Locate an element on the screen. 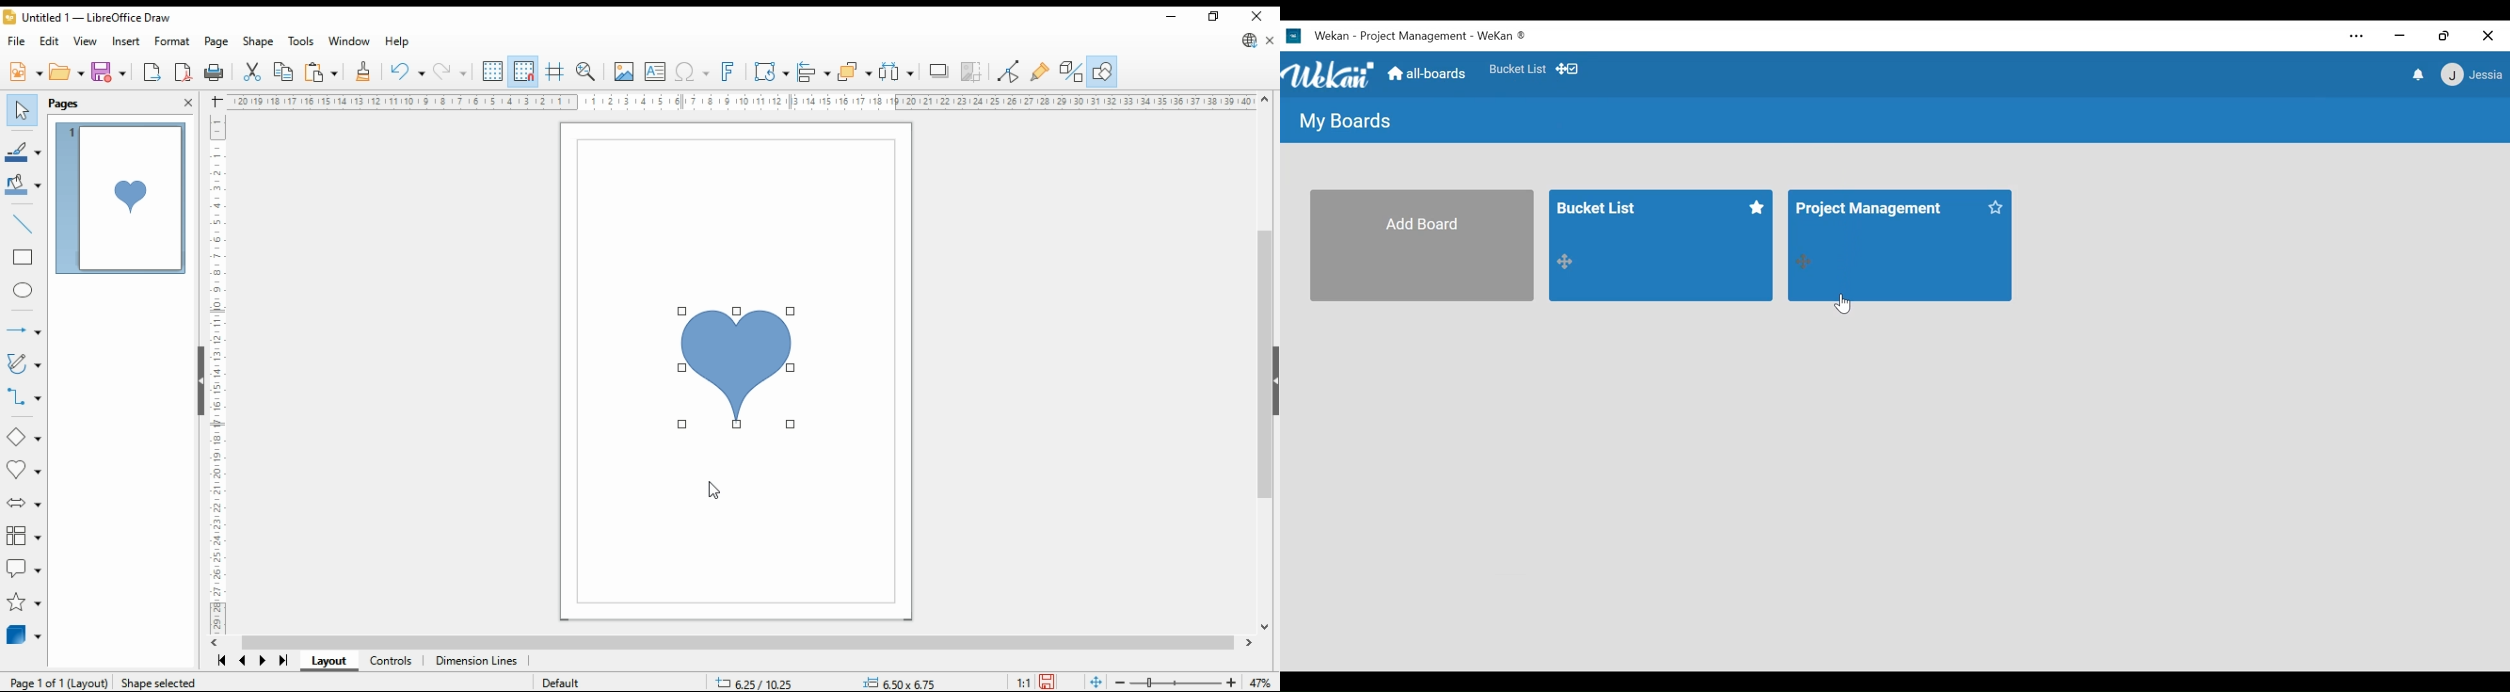 This screenshot has width=2520, height=700. My Boards is located at coordinates (1346, 122).